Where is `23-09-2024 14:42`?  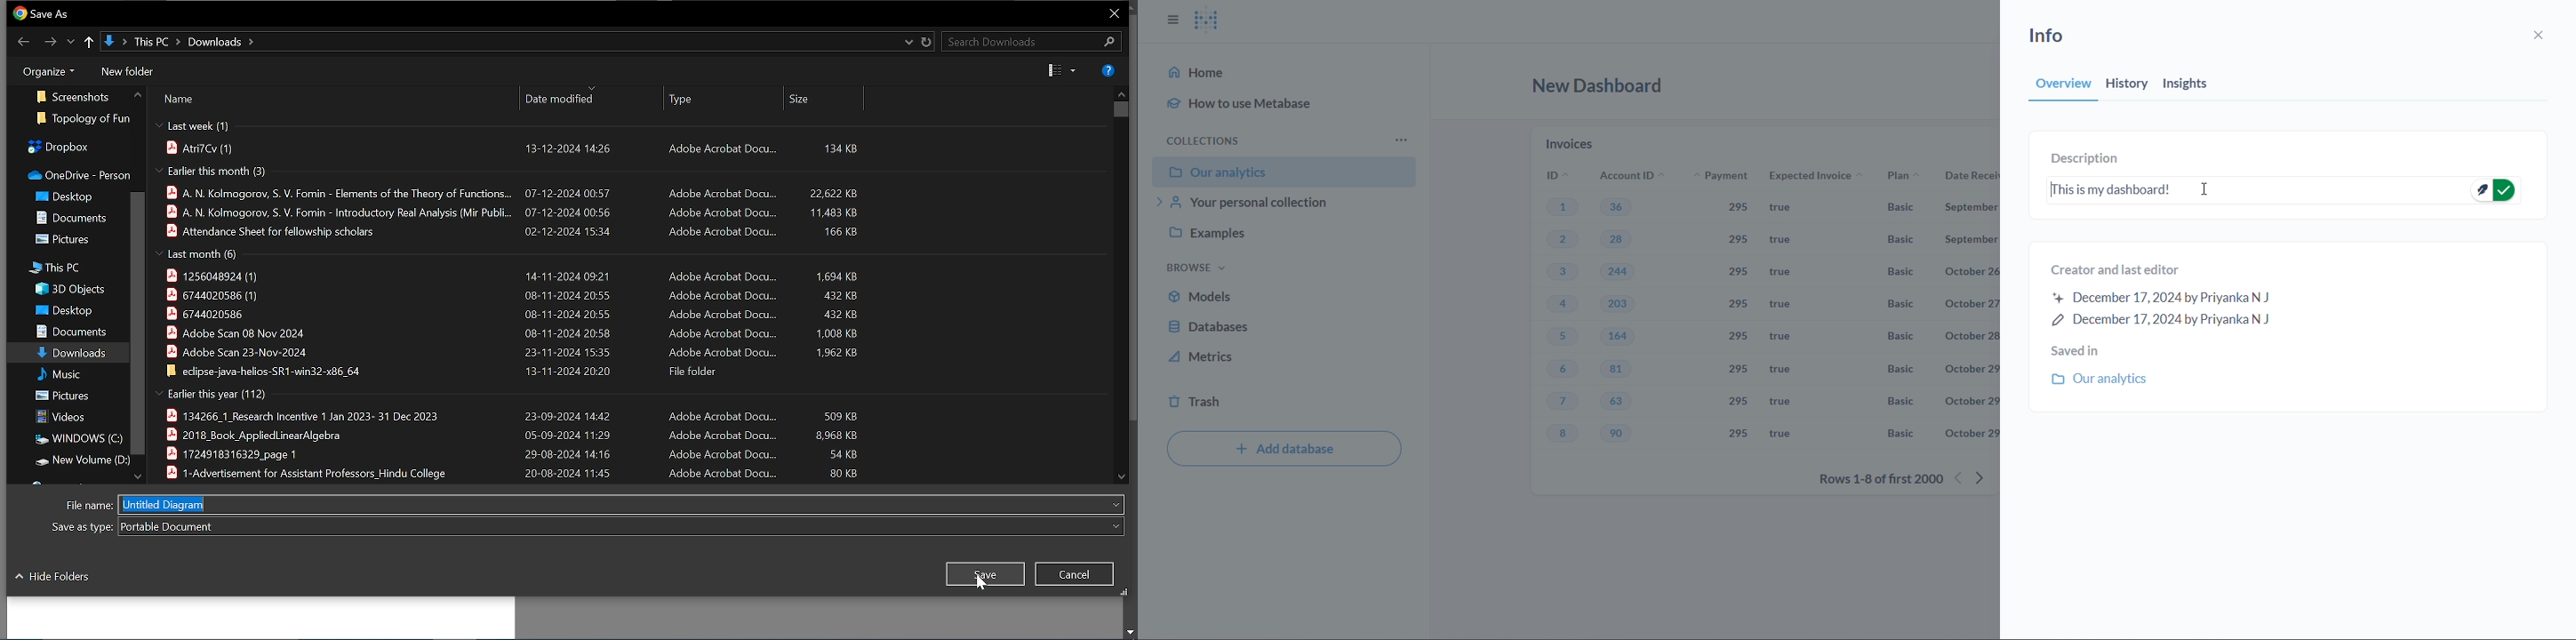 23-09-2024 14:42 is located at coordinates (562, 416).